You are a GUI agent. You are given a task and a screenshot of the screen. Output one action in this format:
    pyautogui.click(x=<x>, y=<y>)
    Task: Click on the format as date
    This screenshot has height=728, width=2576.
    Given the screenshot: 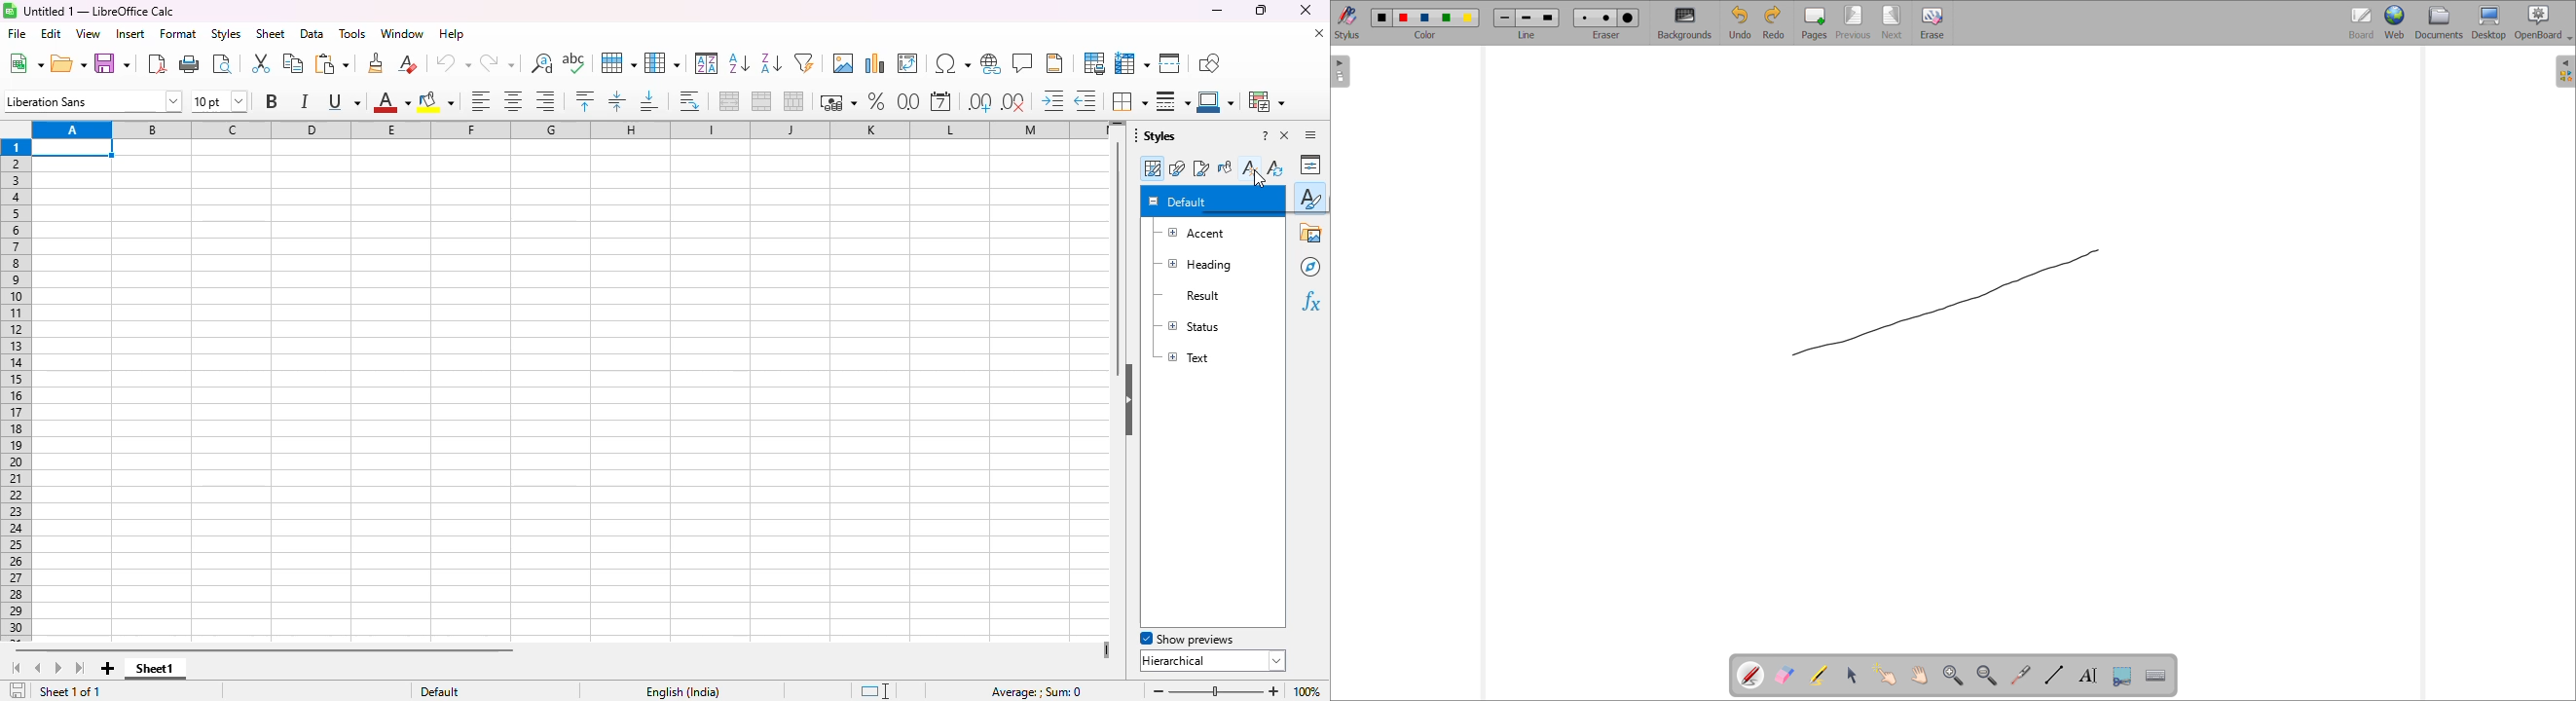 What is the action you would take?
    pyautogui.click(x=940, y=101)
    